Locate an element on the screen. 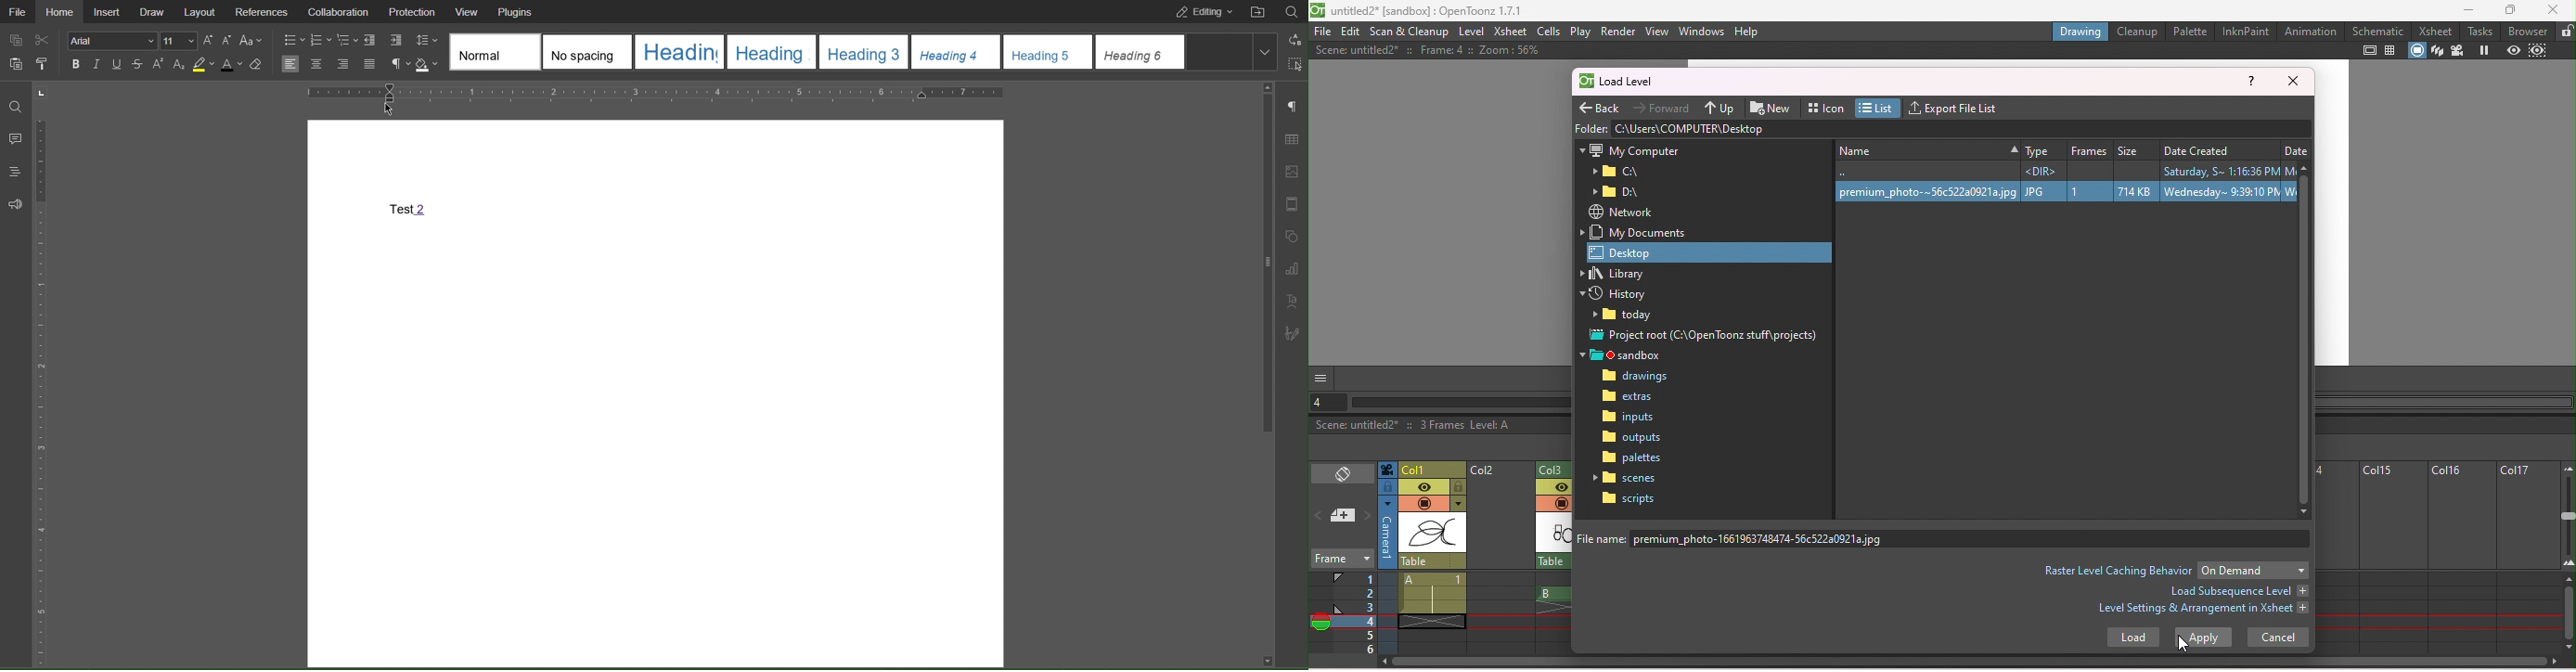  My computer is located at coordinates (1629, 148).